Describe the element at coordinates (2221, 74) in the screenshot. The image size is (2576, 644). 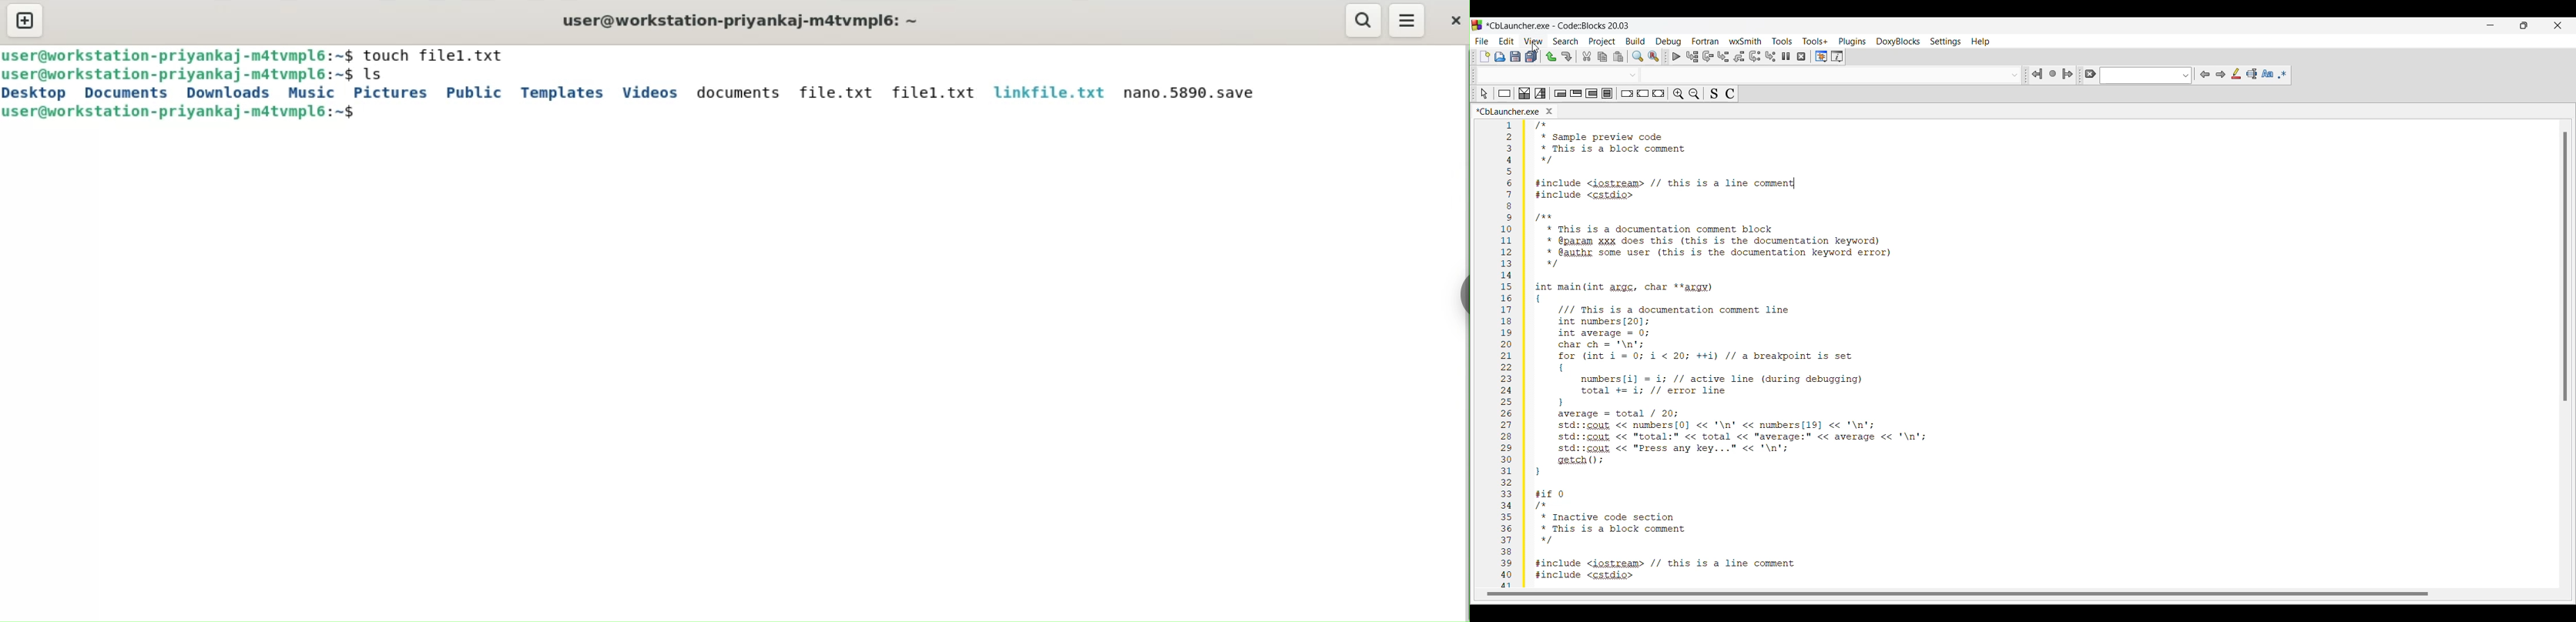
I see `Next` at that location.